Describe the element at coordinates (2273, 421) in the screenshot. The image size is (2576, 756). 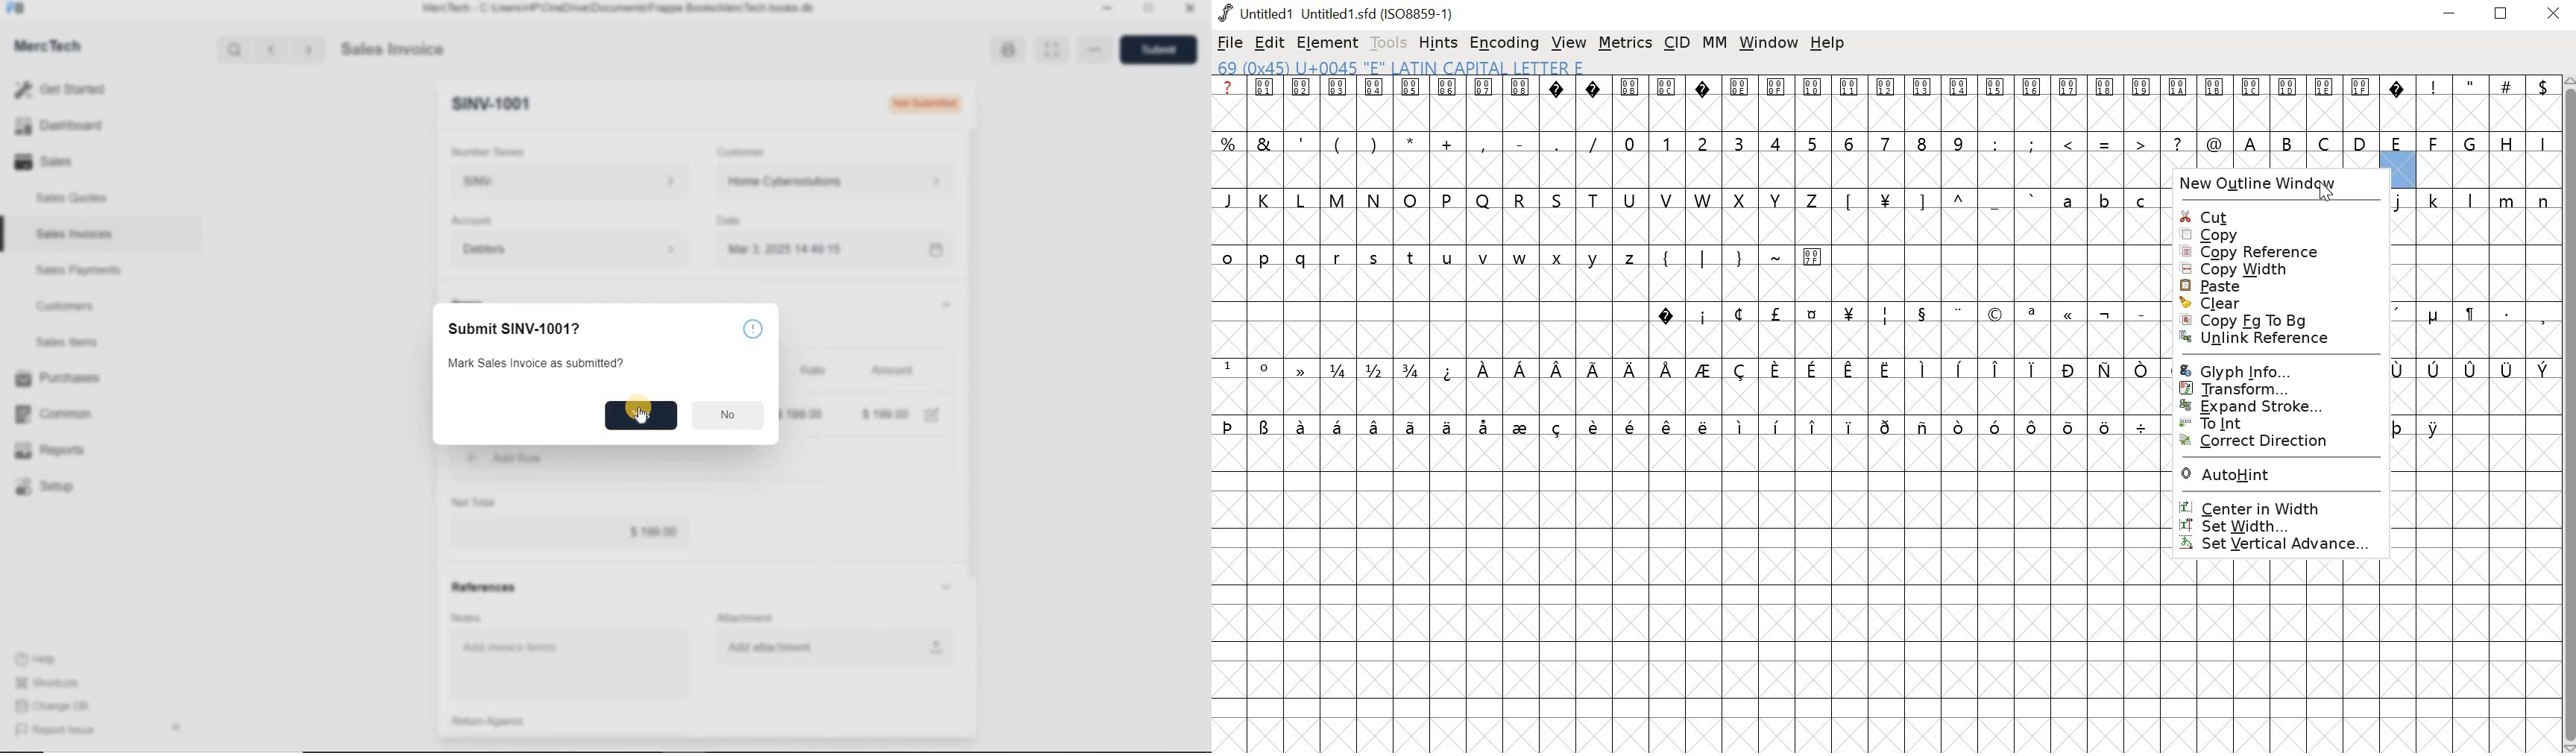
I see `To int` at that location.